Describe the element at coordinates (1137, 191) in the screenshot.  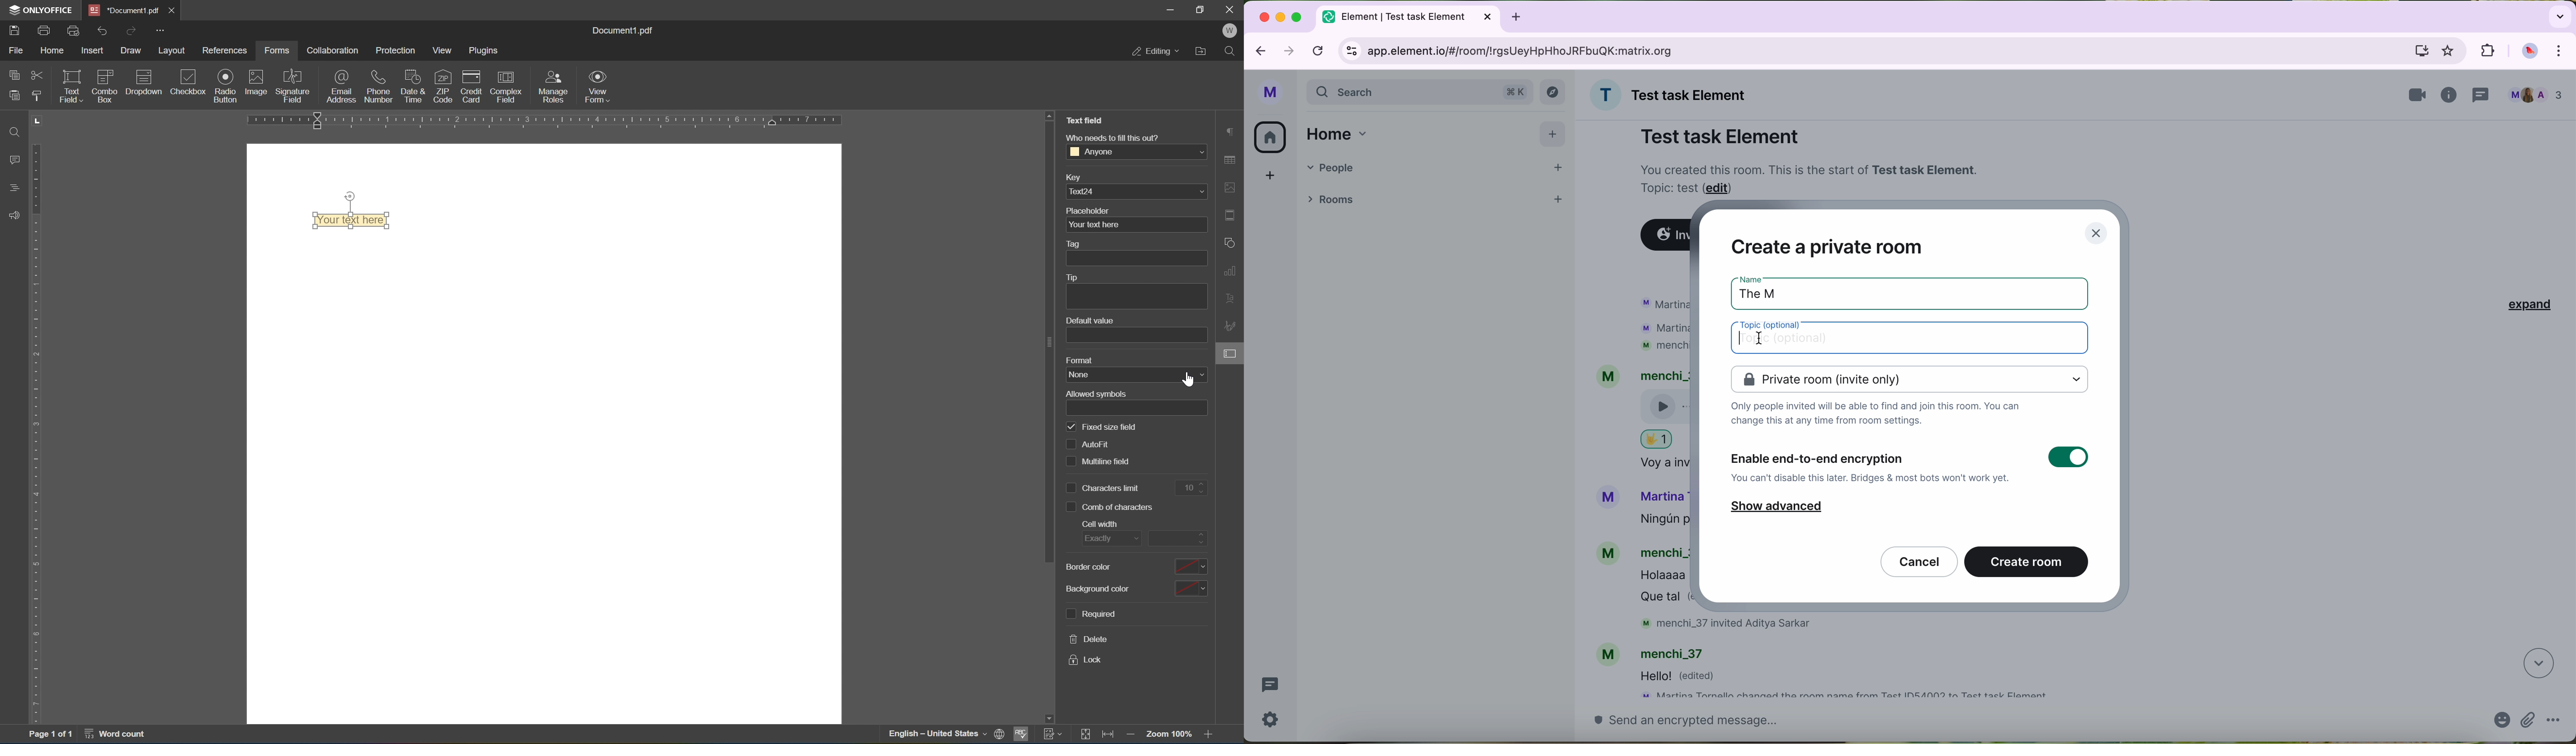
I see `text24` at that location.